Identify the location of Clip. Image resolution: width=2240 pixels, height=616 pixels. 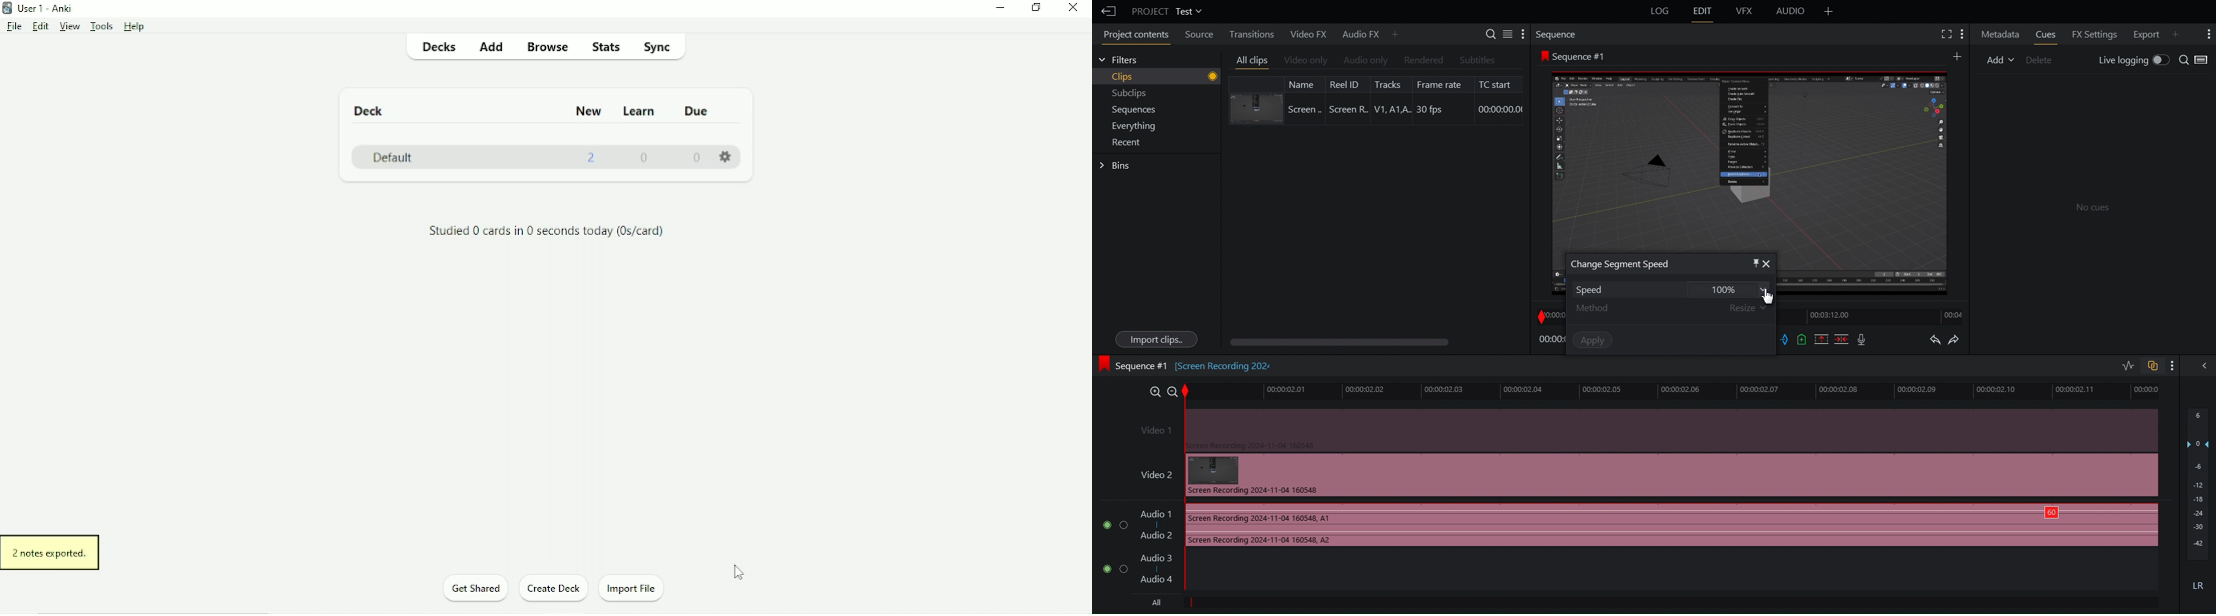
(1376, 100).